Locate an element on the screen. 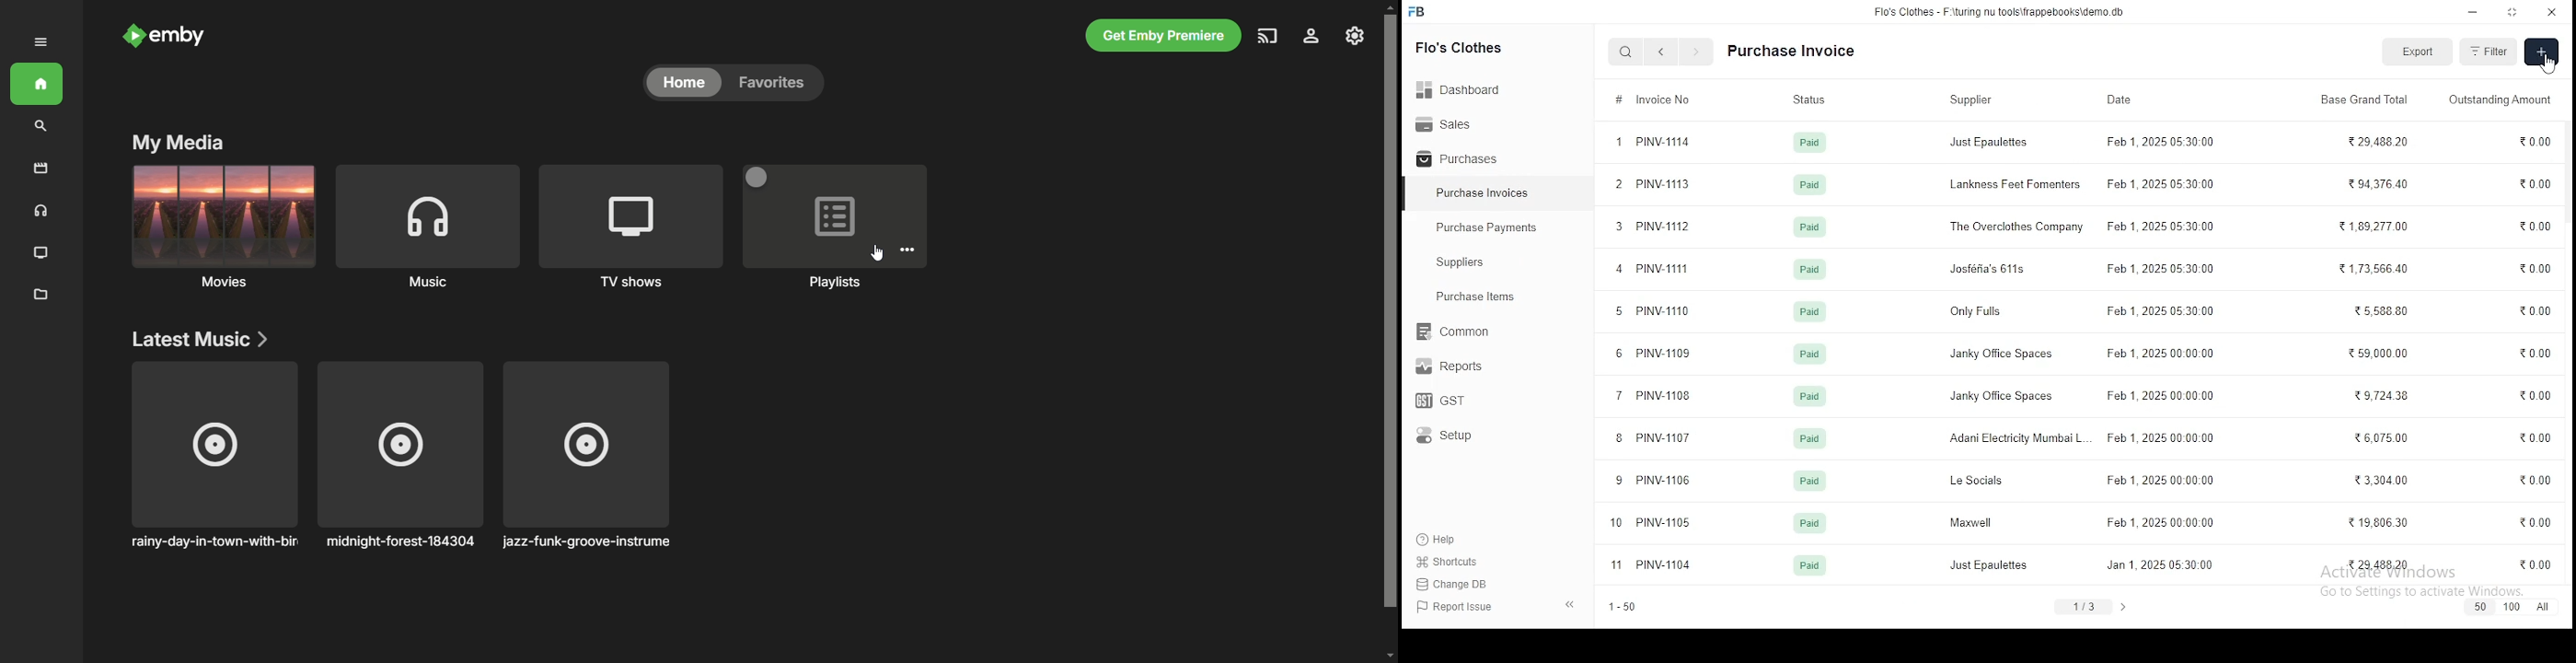  59,000.00 is located at coordinates (2380, 354).